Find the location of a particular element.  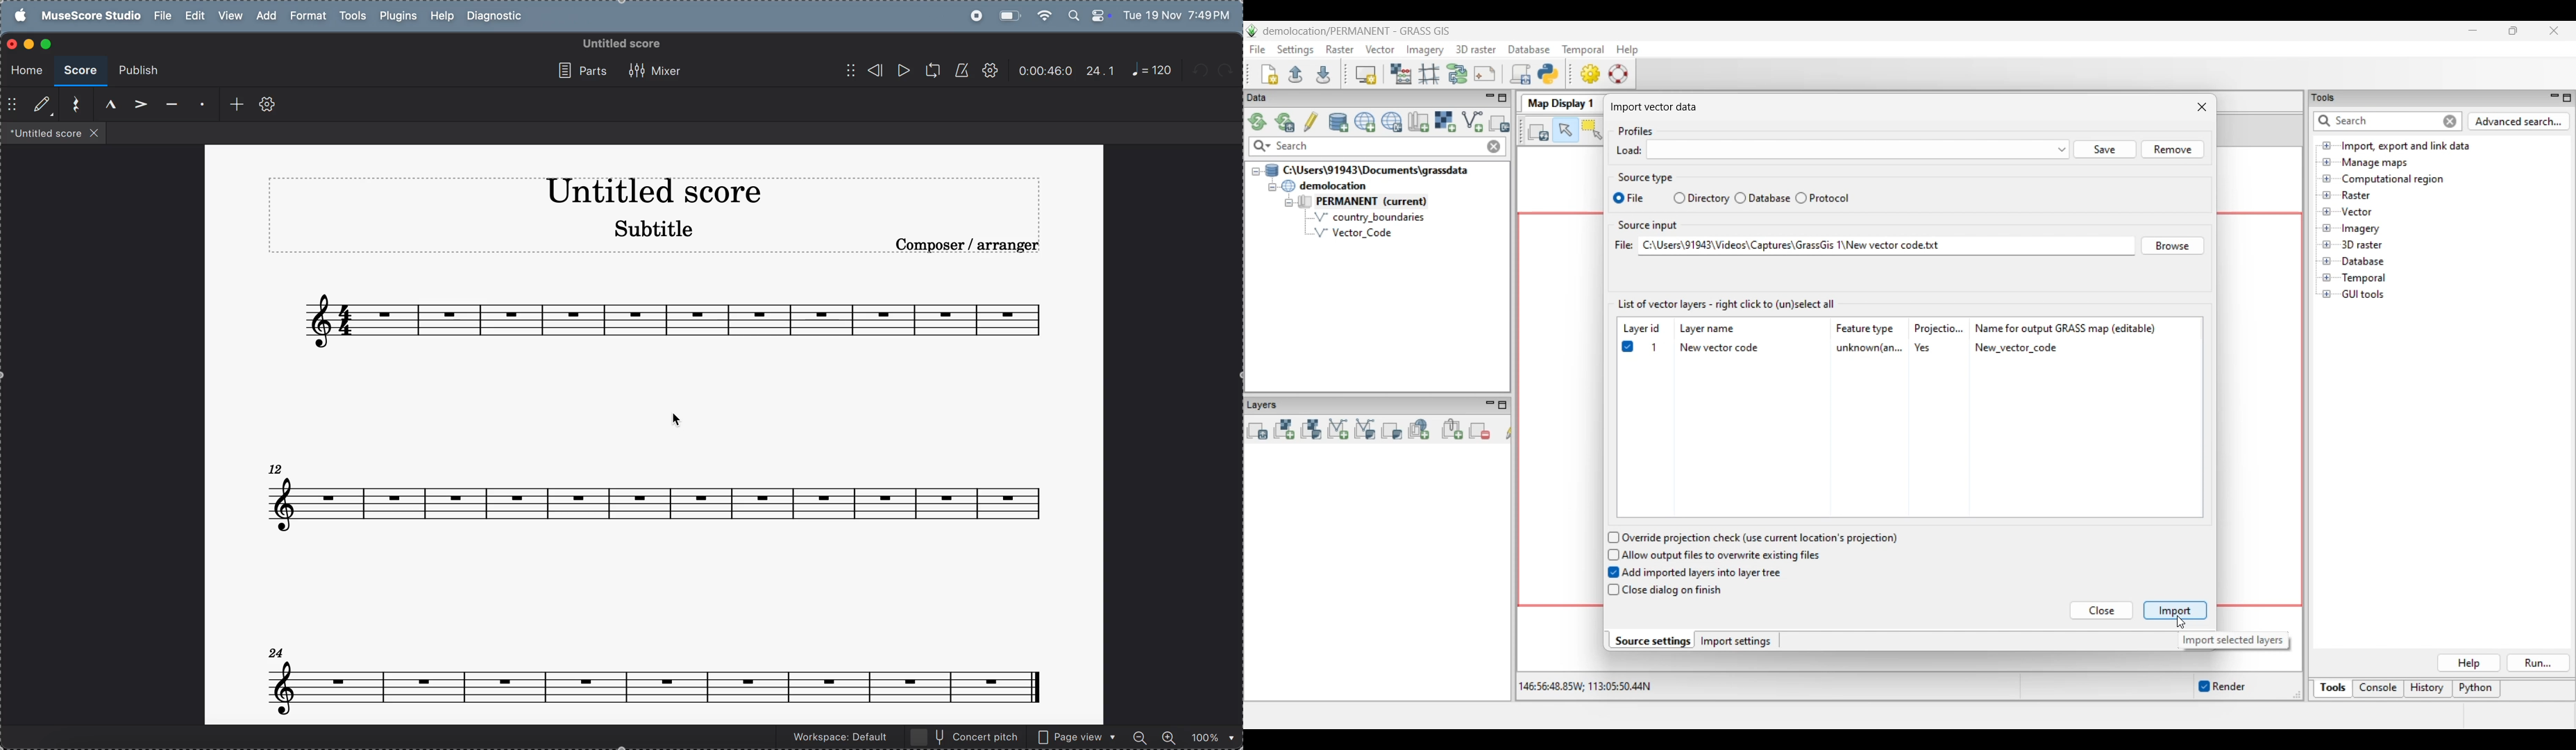

workspace default is located at coordinates (841, 737).